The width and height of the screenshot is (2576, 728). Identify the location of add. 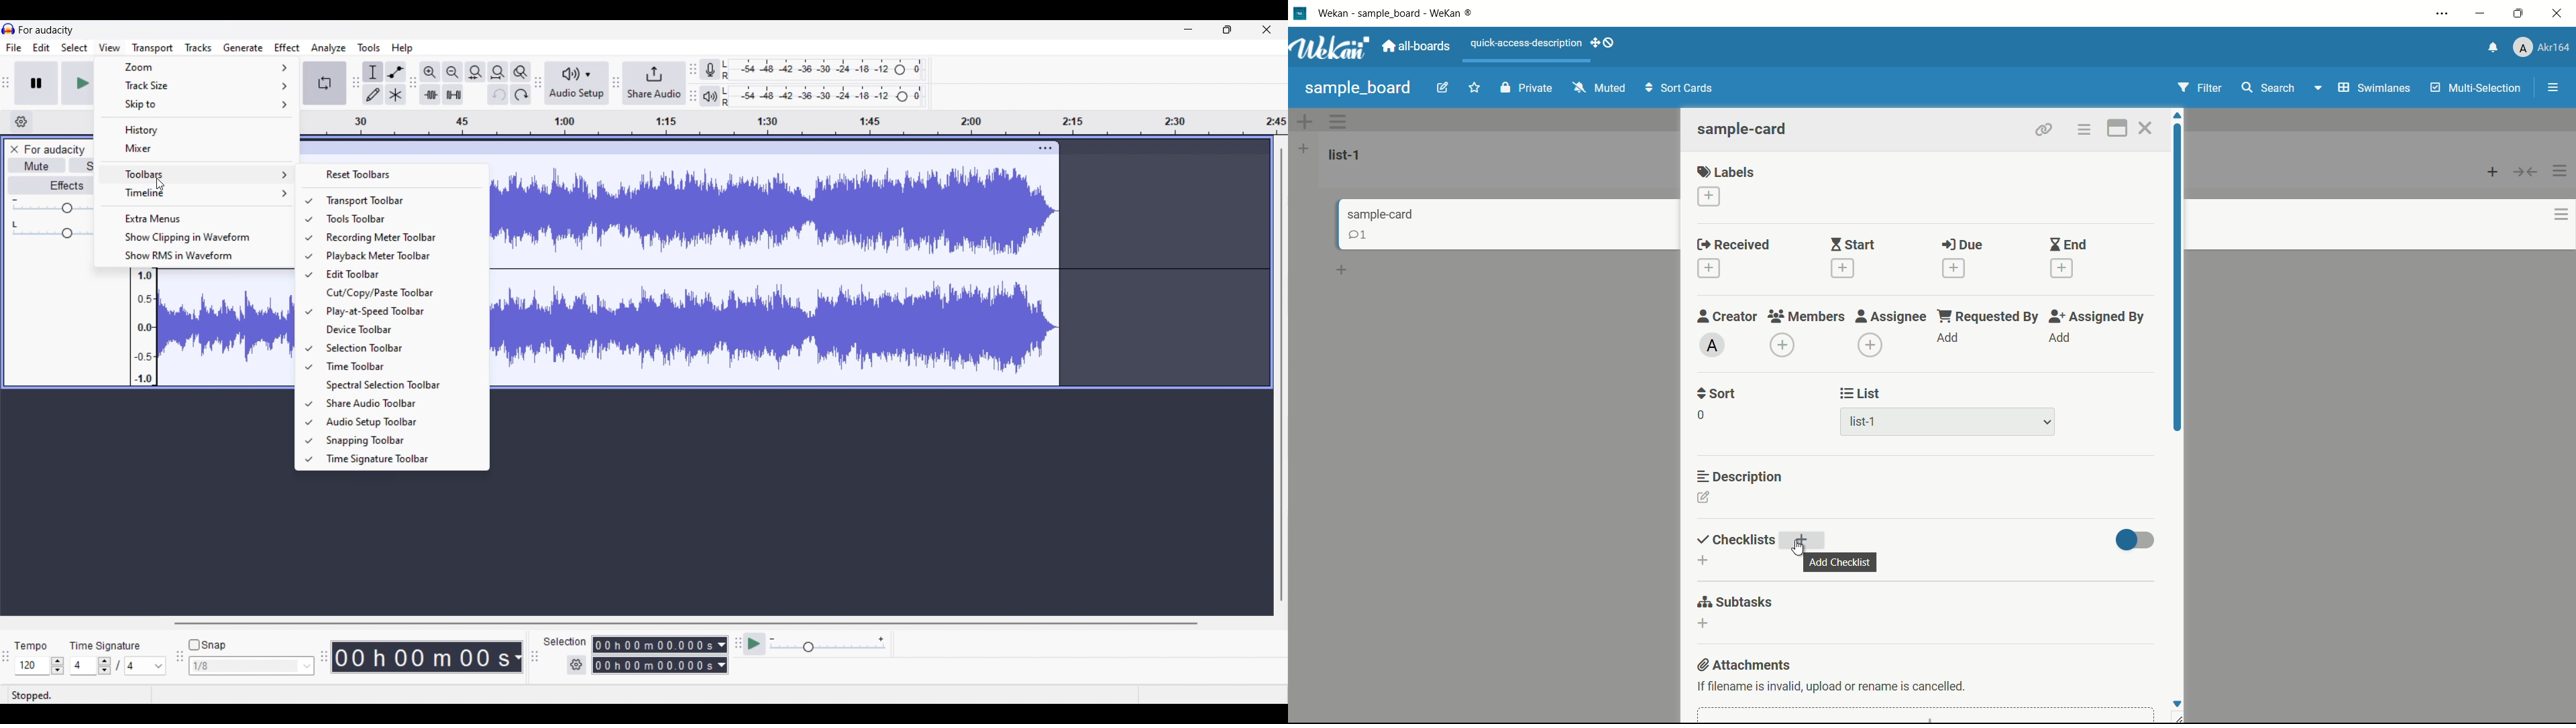
(2489, 174).